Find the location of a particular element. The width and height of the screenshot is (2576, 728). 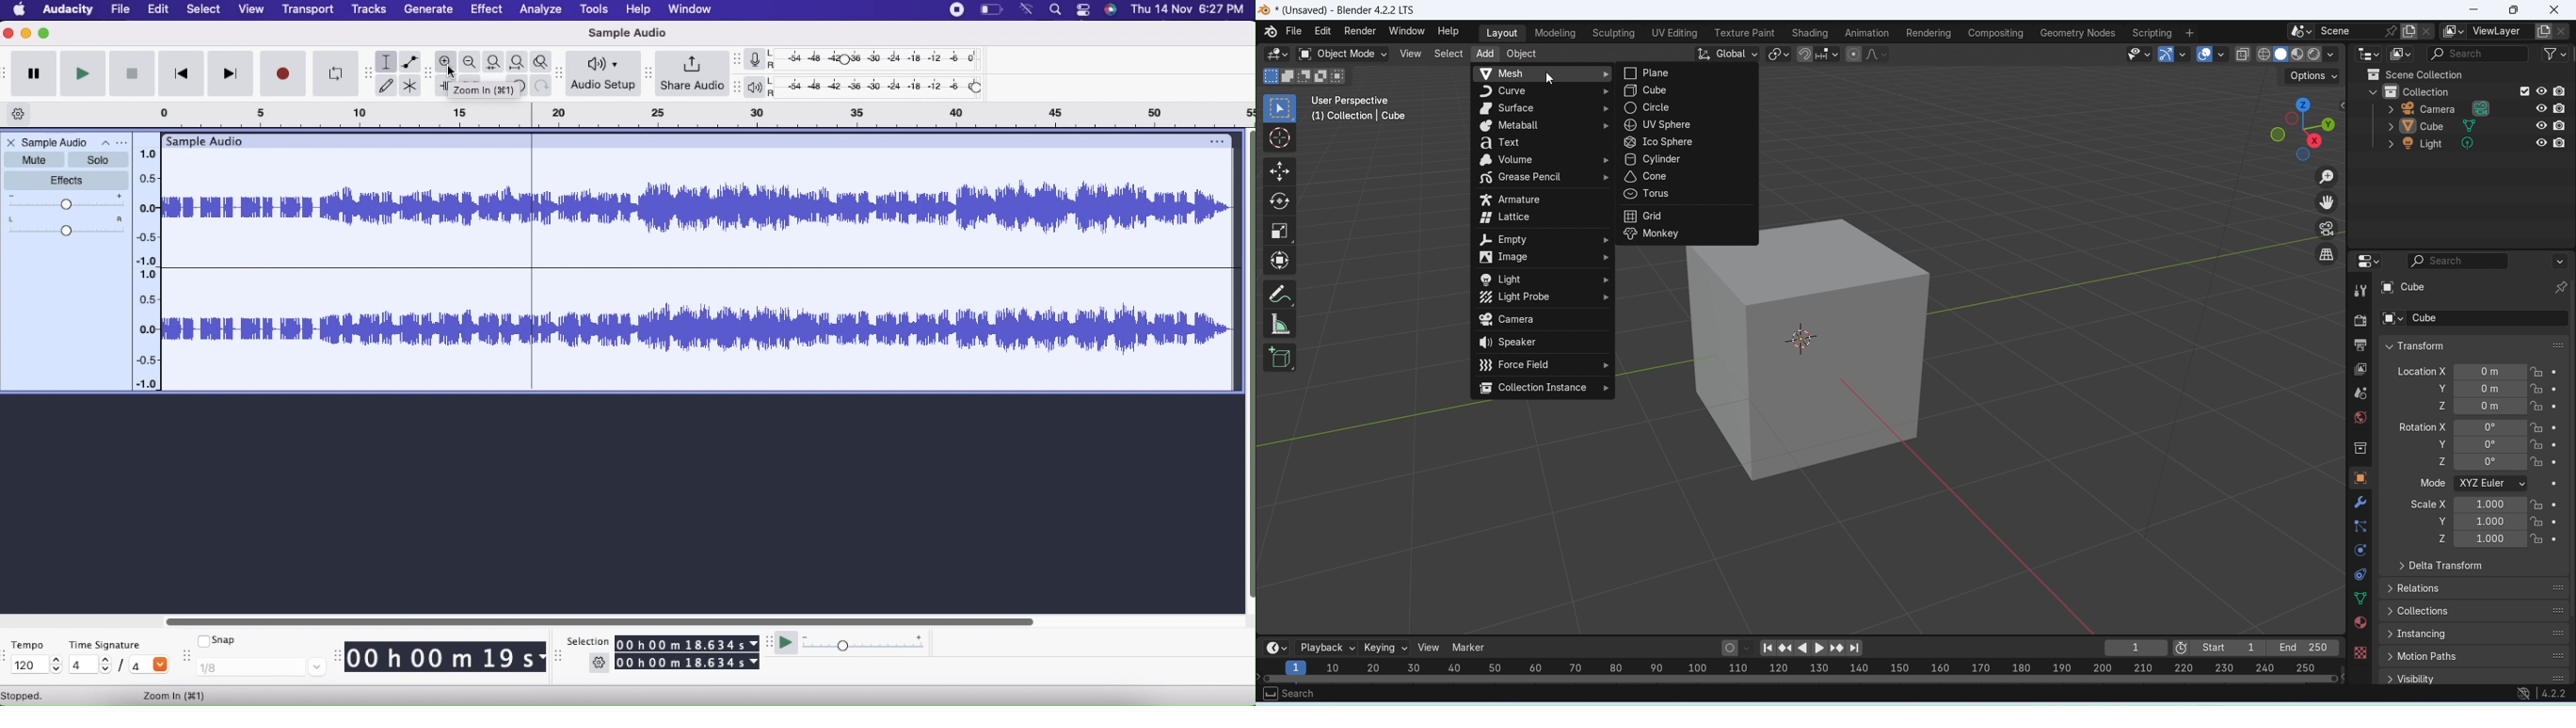

Display mode is located at coordinates (2401, 54).